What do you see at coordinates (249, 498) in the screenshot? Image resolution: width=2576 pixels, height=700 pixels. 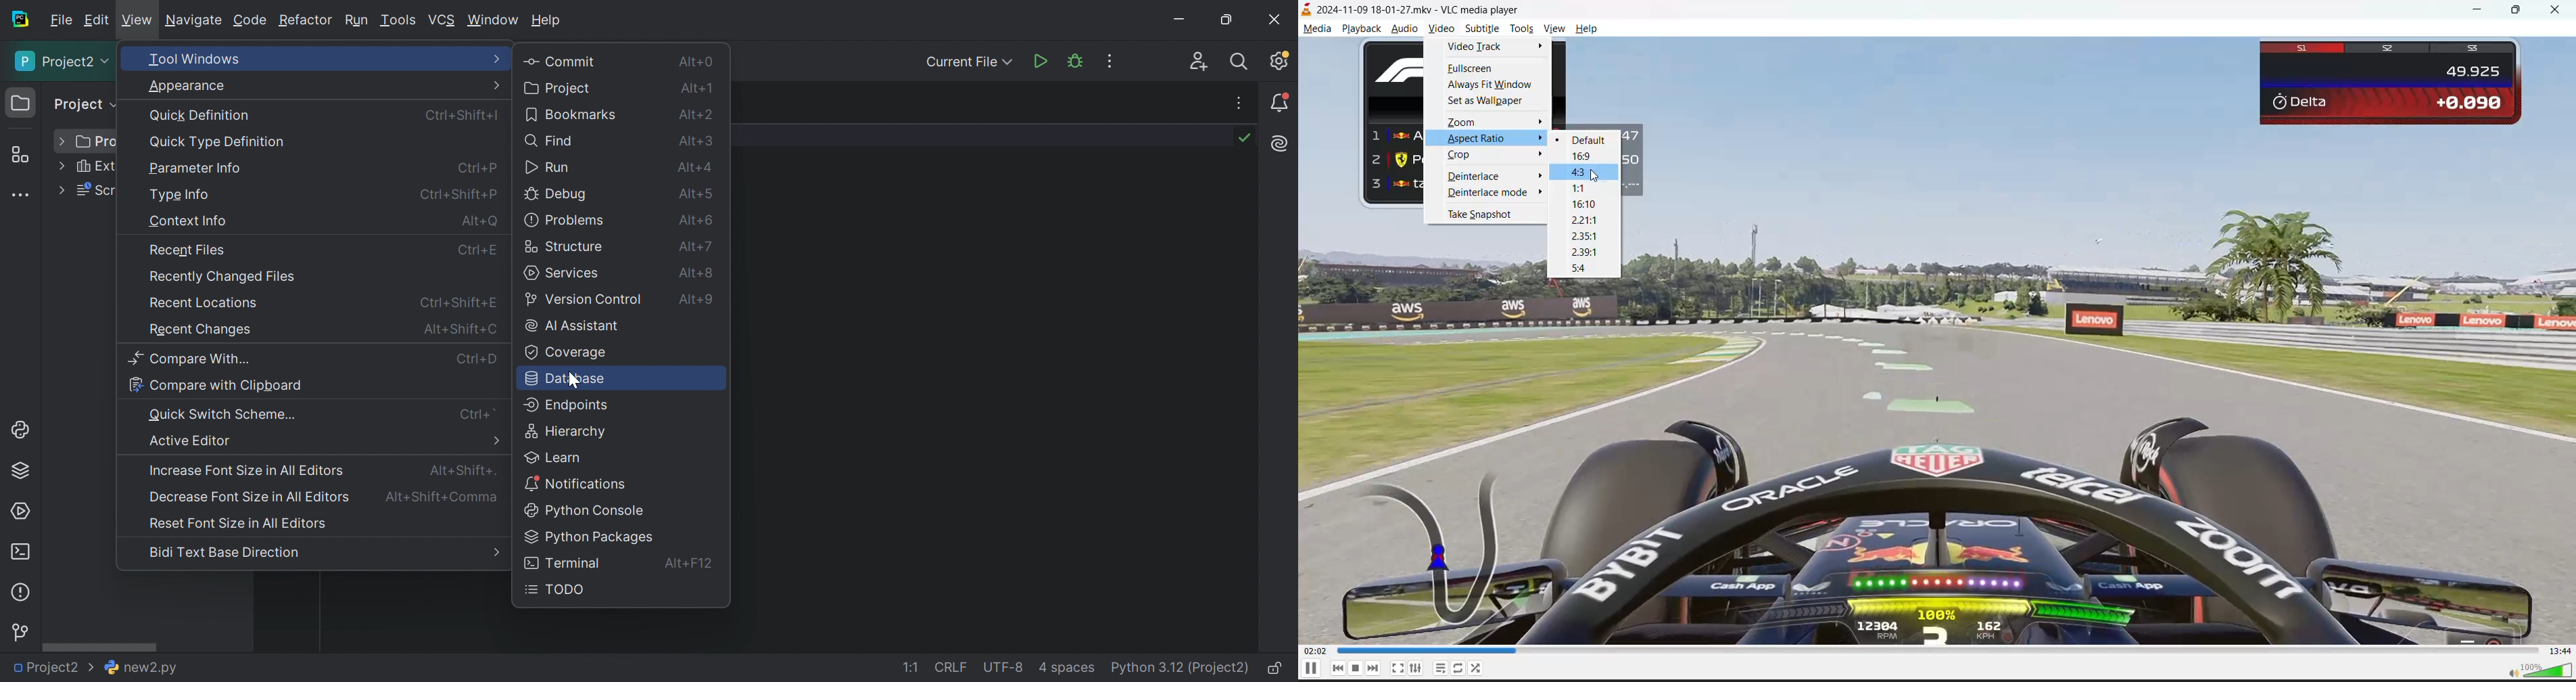 I see `Decrease font size in all edotors` at bounding box center [249, 498].